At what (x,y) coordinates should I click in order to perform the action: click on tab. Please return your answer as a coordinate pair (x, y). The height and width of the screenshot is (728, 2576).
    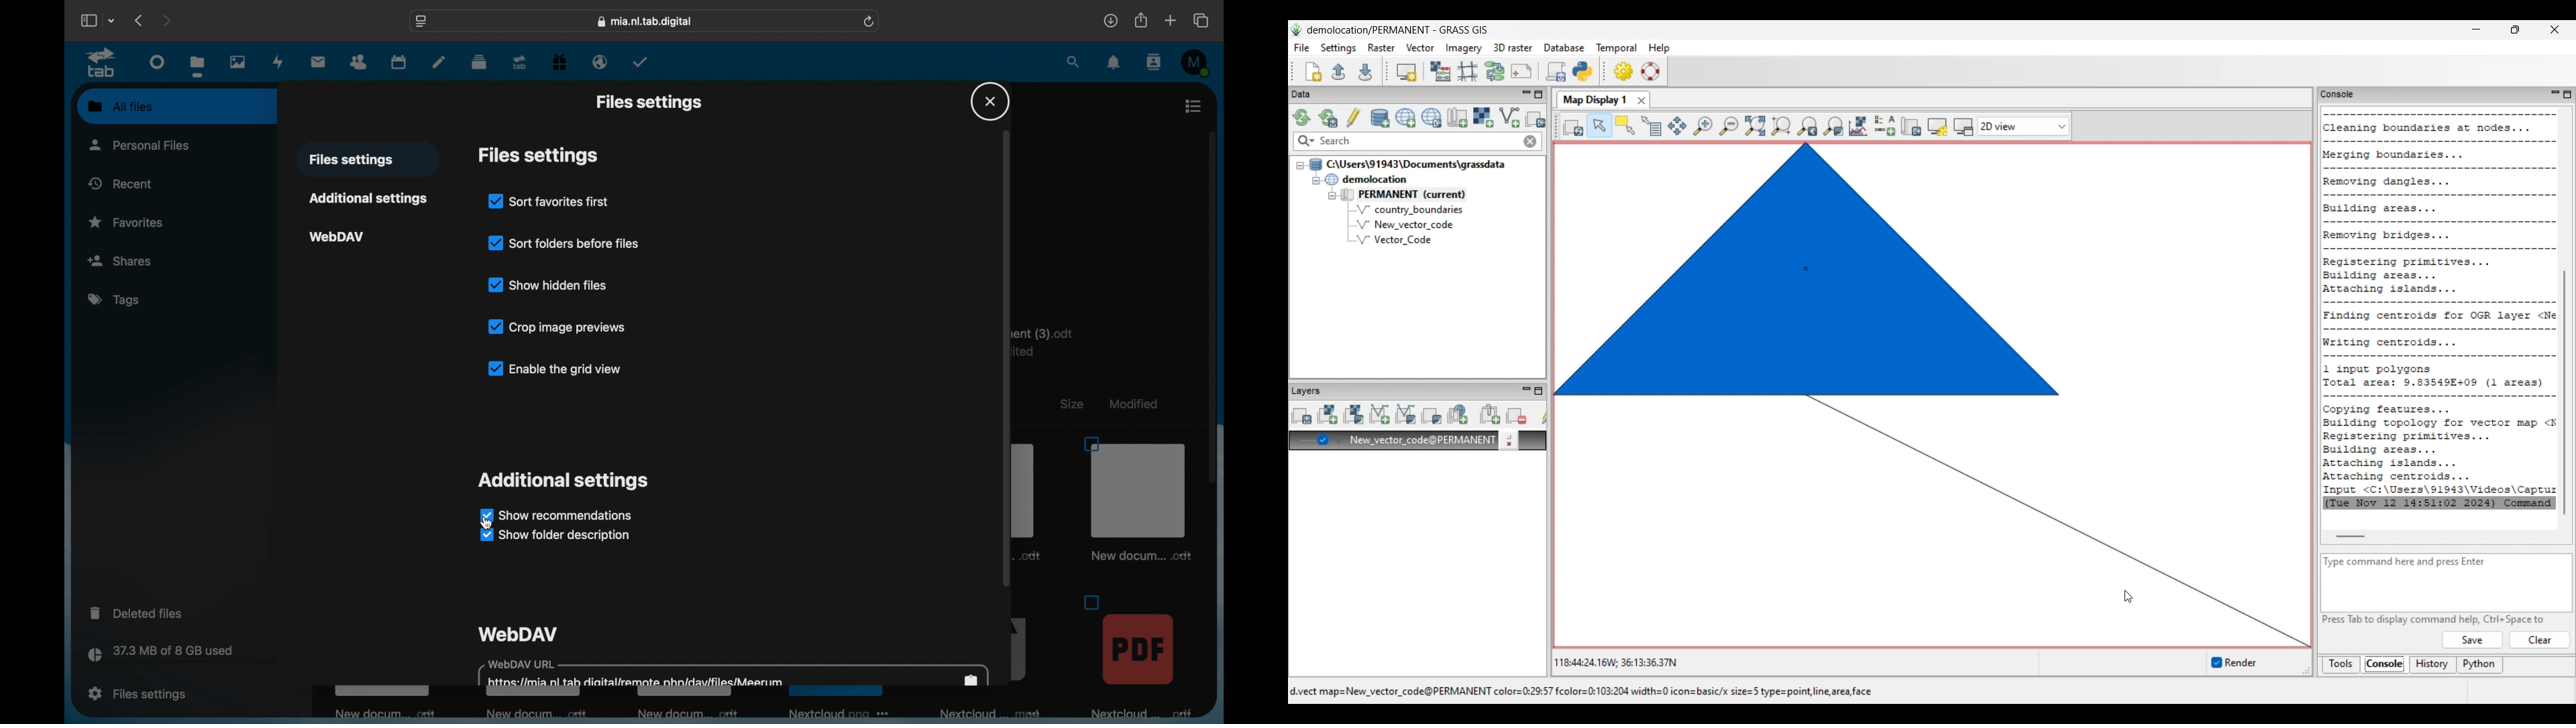
    Looking at the image, I should click on (102, 63).